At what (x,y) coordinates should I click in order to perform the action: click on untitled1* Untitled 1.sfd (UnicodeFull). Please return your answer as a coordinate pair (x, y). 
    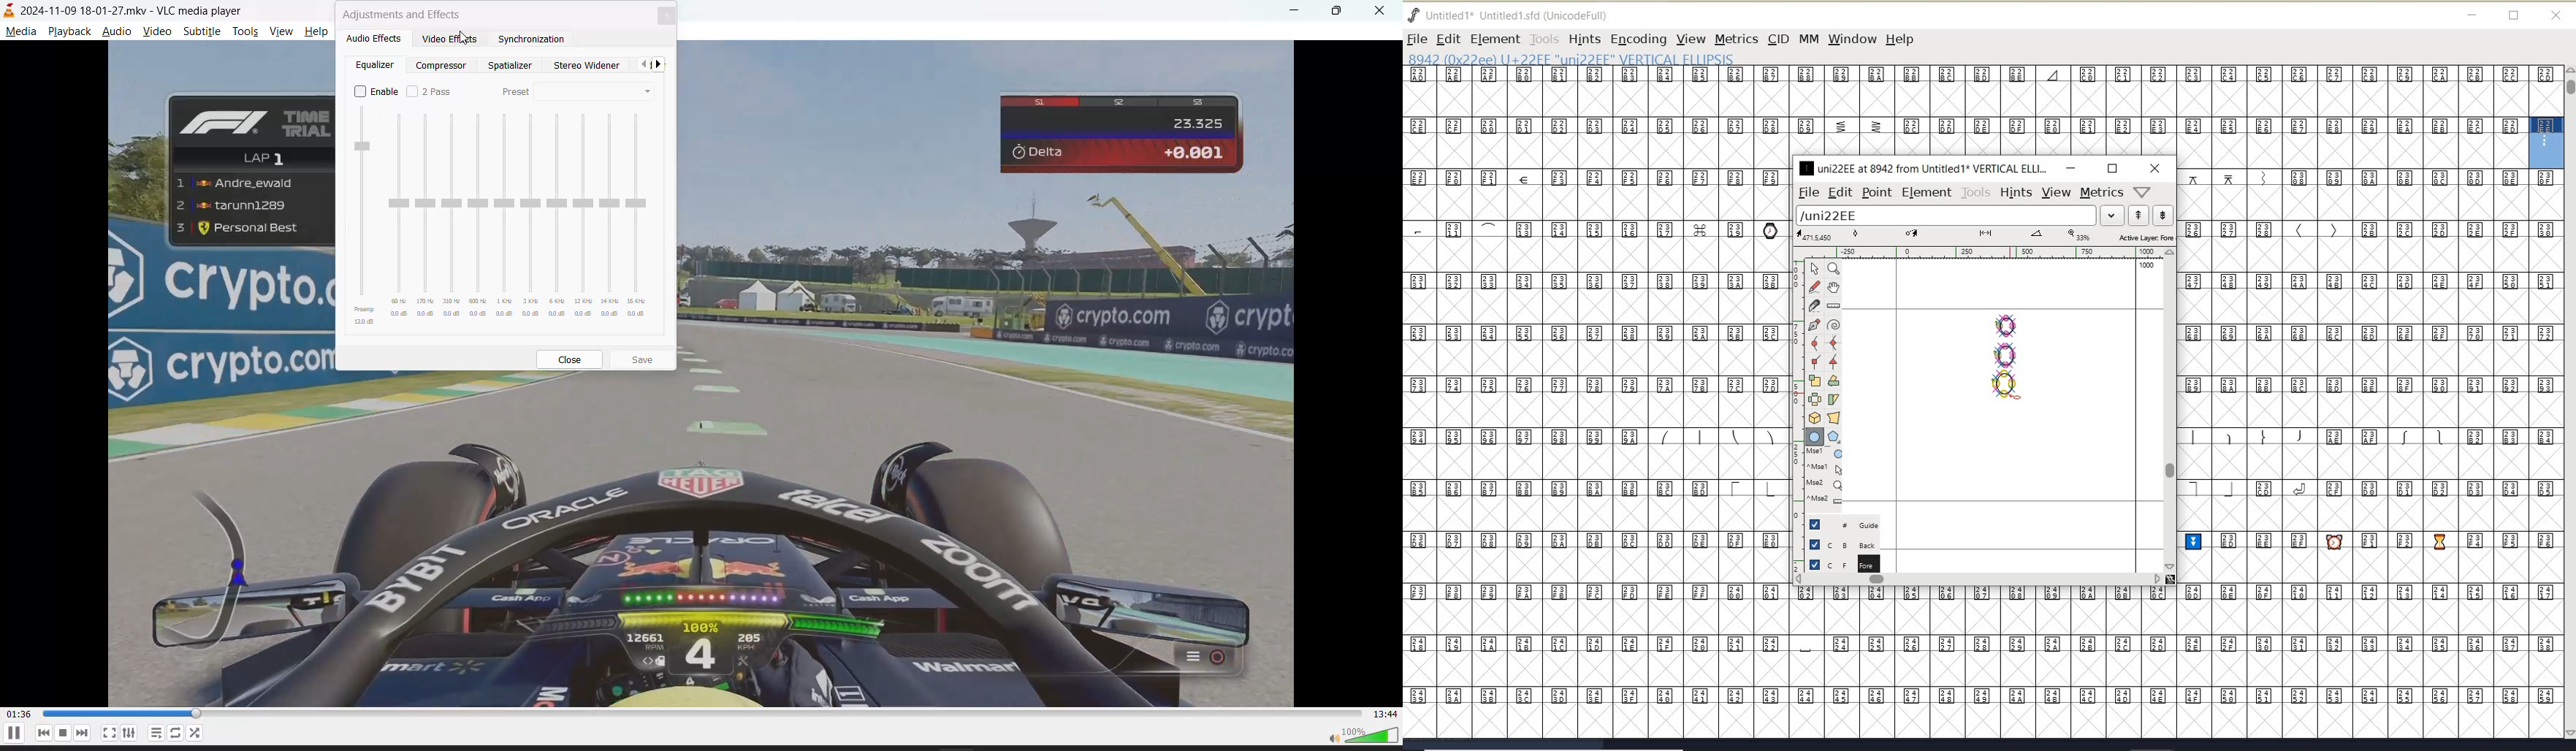
    Looking at the image, I should click on (1524, 14).